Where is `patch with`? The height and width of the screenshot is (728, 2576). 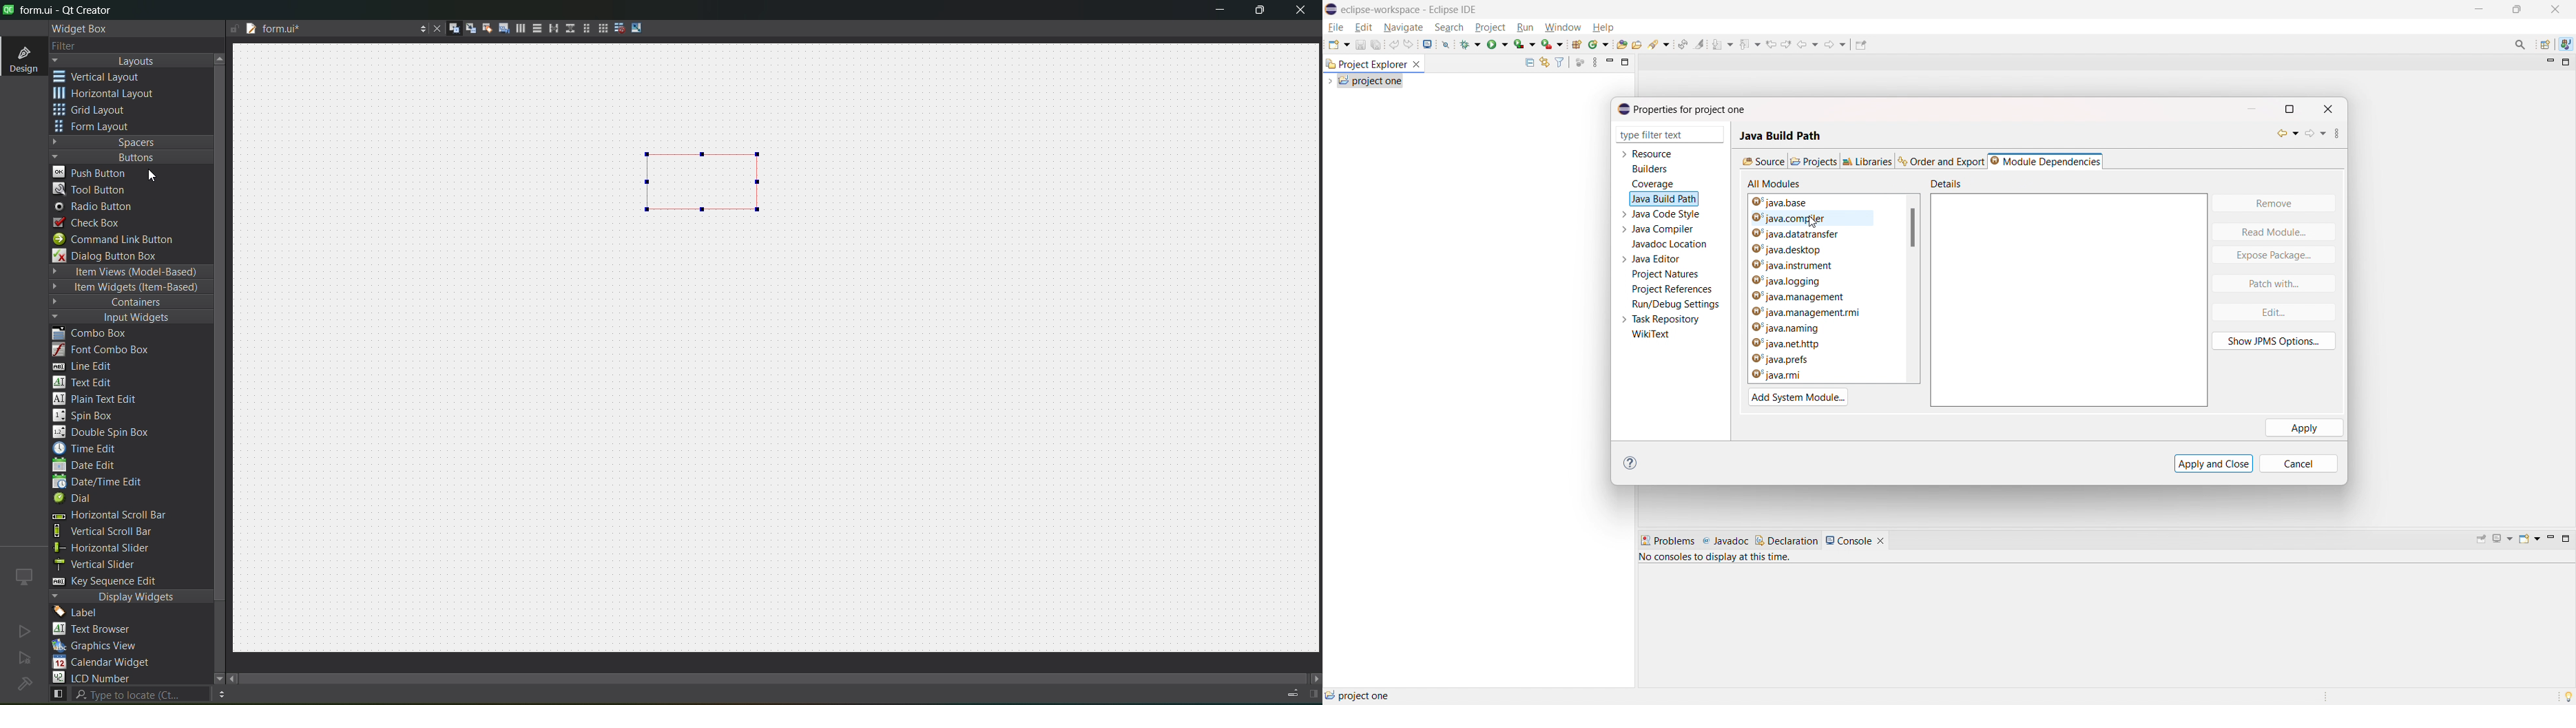
patch with is located at coordinates (2274, 283).